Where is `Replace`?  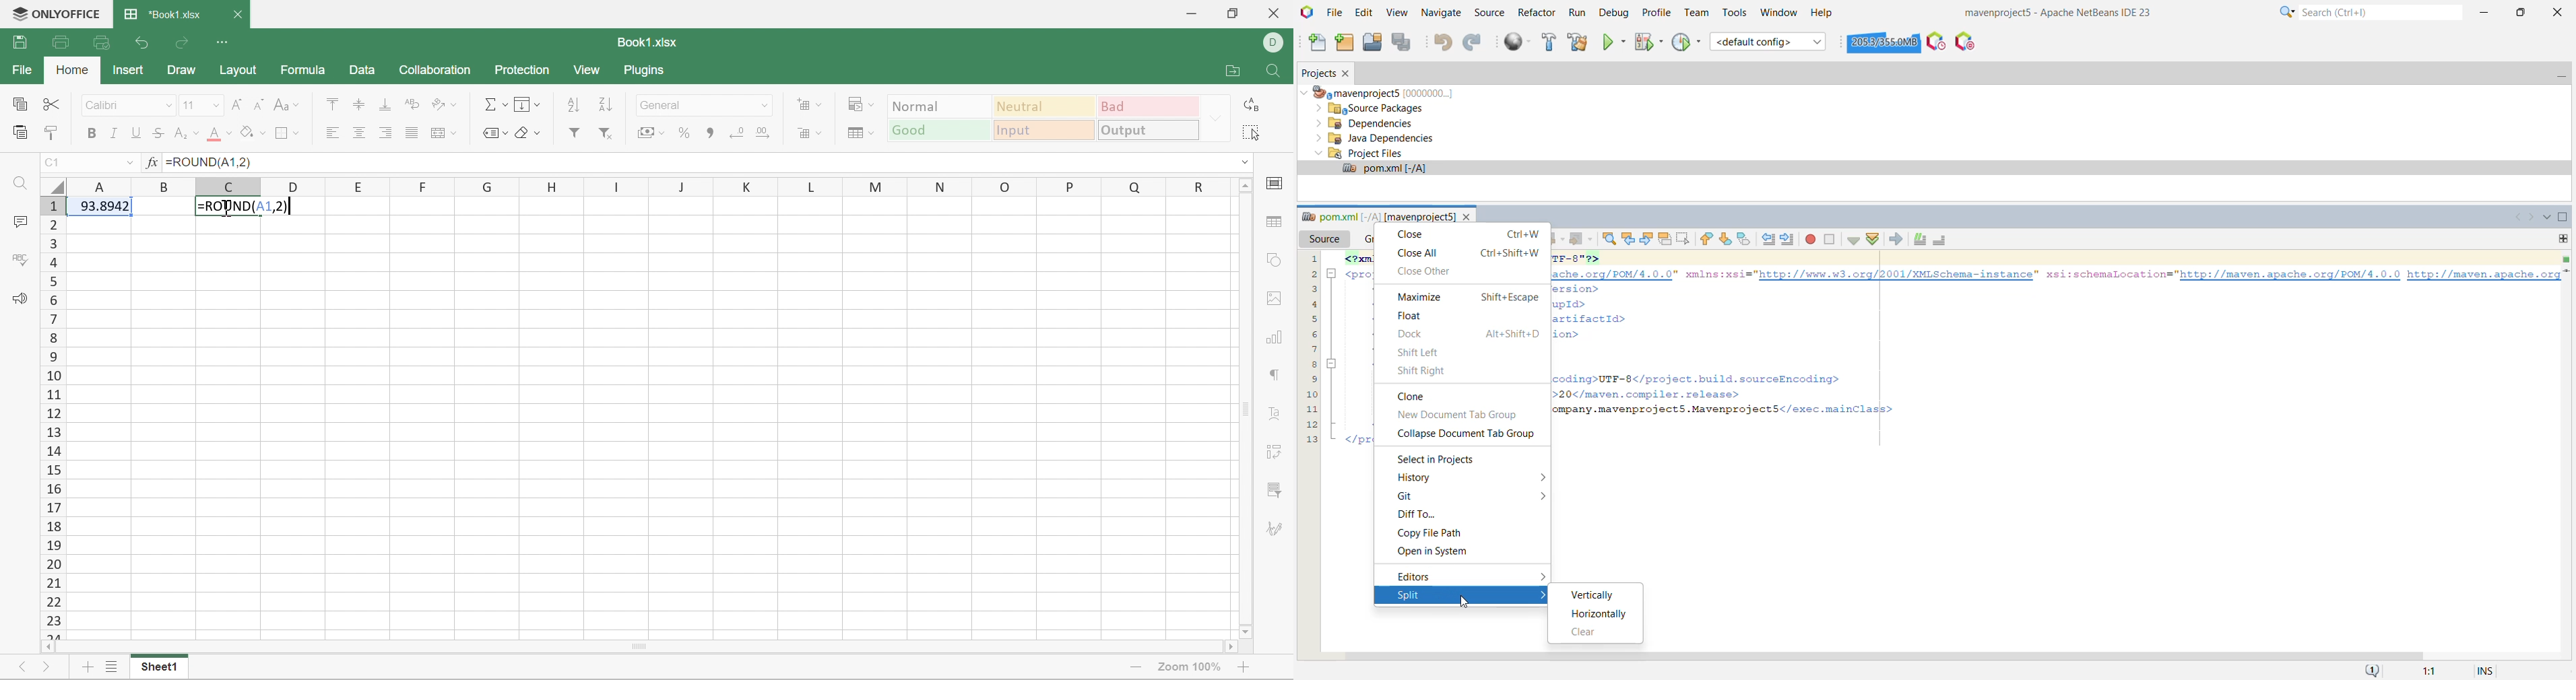
Replace is located at coordinates (1251, 106).